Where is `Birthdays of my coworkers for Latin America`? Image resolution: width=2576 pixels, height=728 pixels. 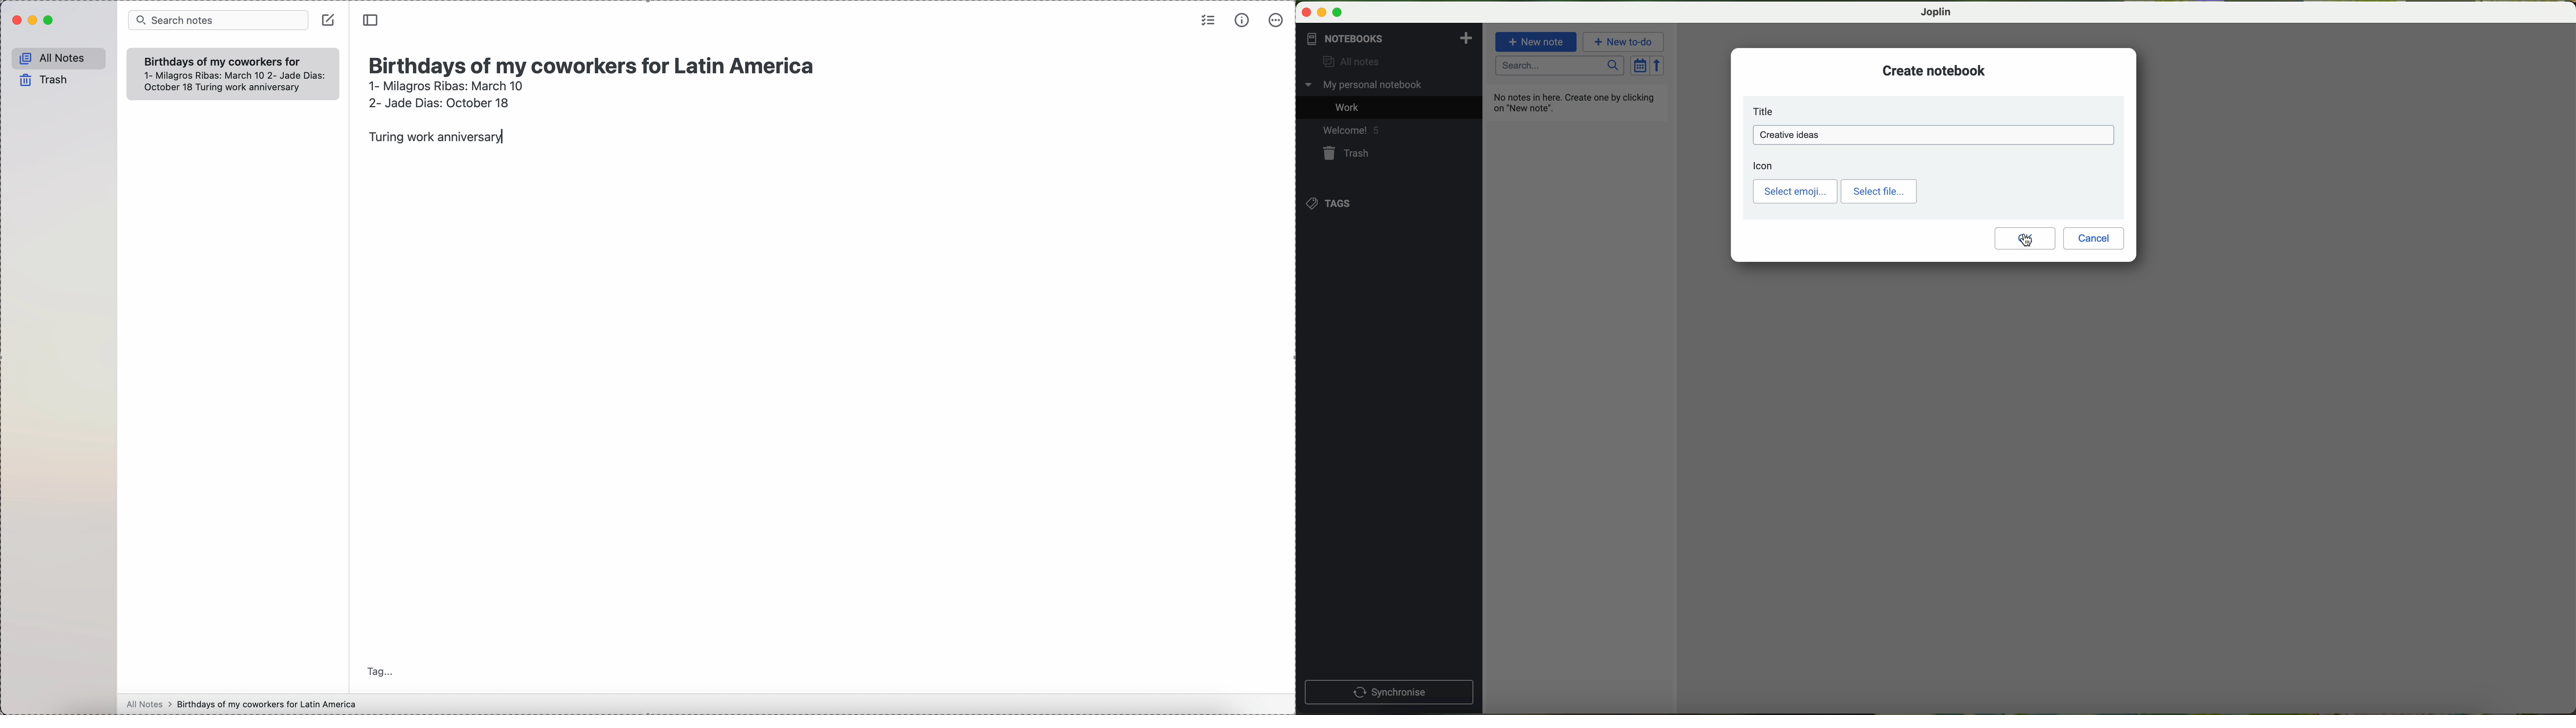
Birthdays of my coworkers for Latin America is located at coordinates (596, 63).